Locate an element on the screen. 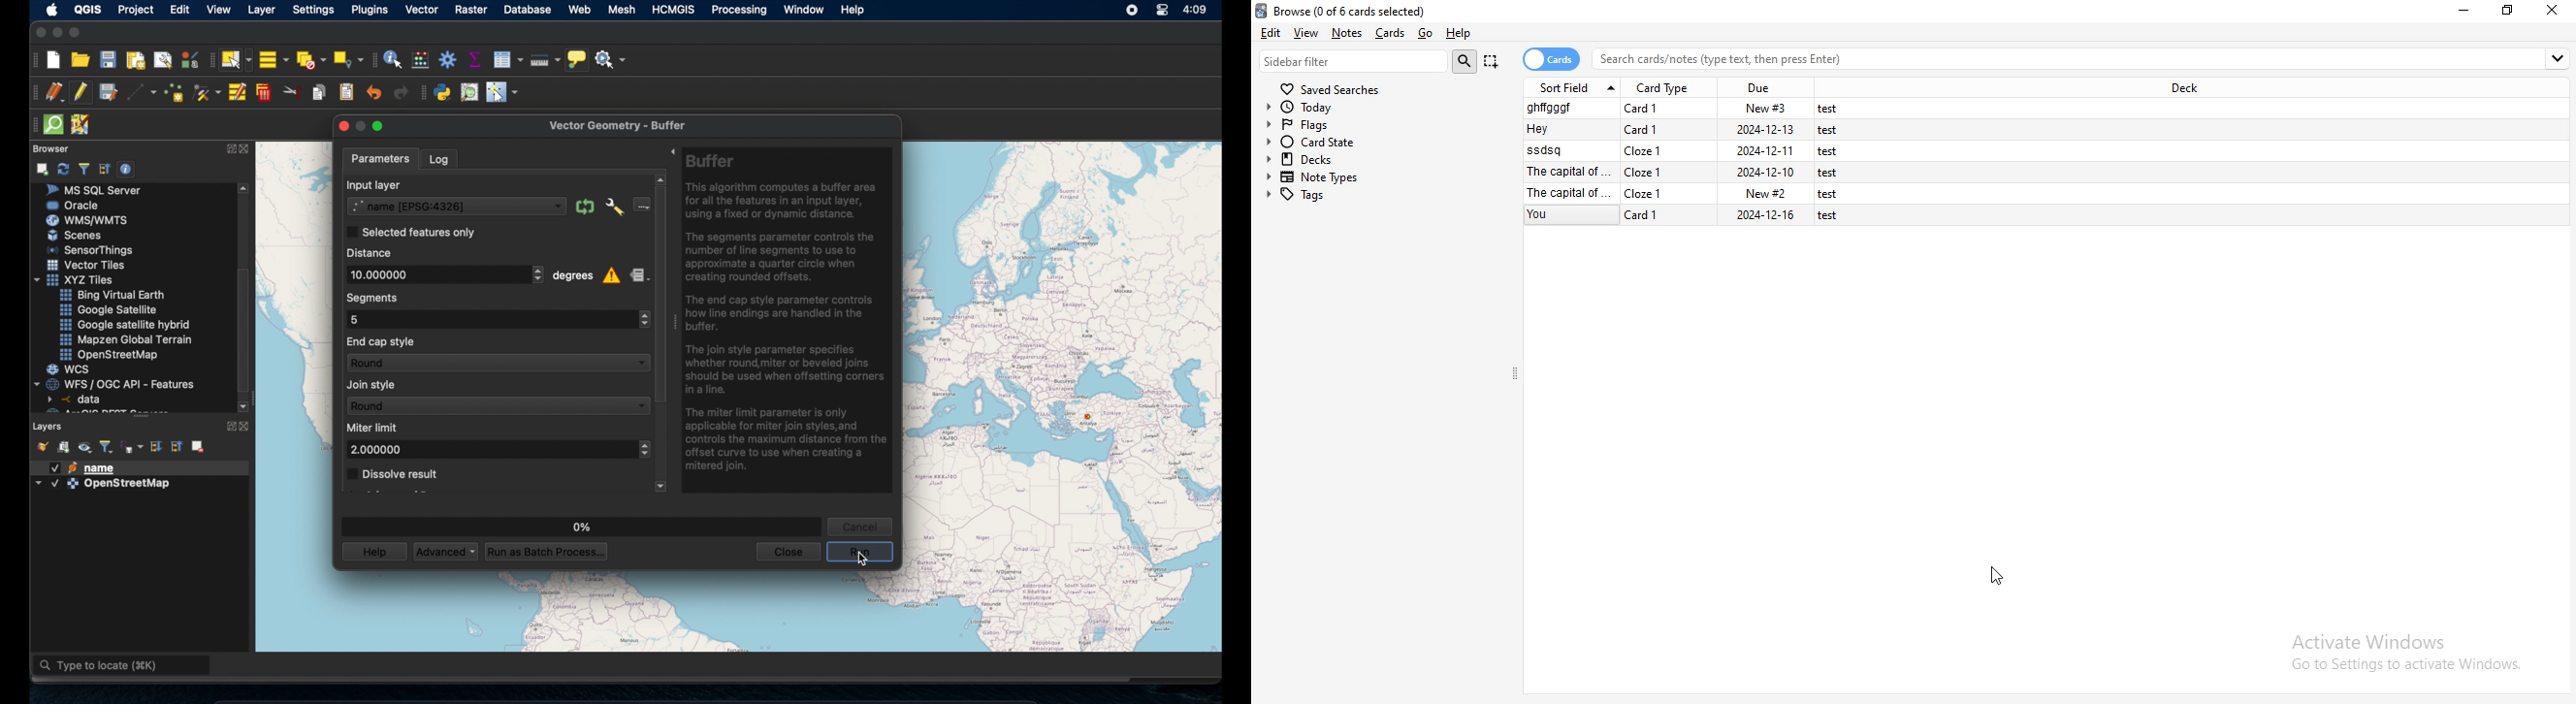 The height and width of the screenshot is (728, 2576). flags is located at coordinates (1378, 125).